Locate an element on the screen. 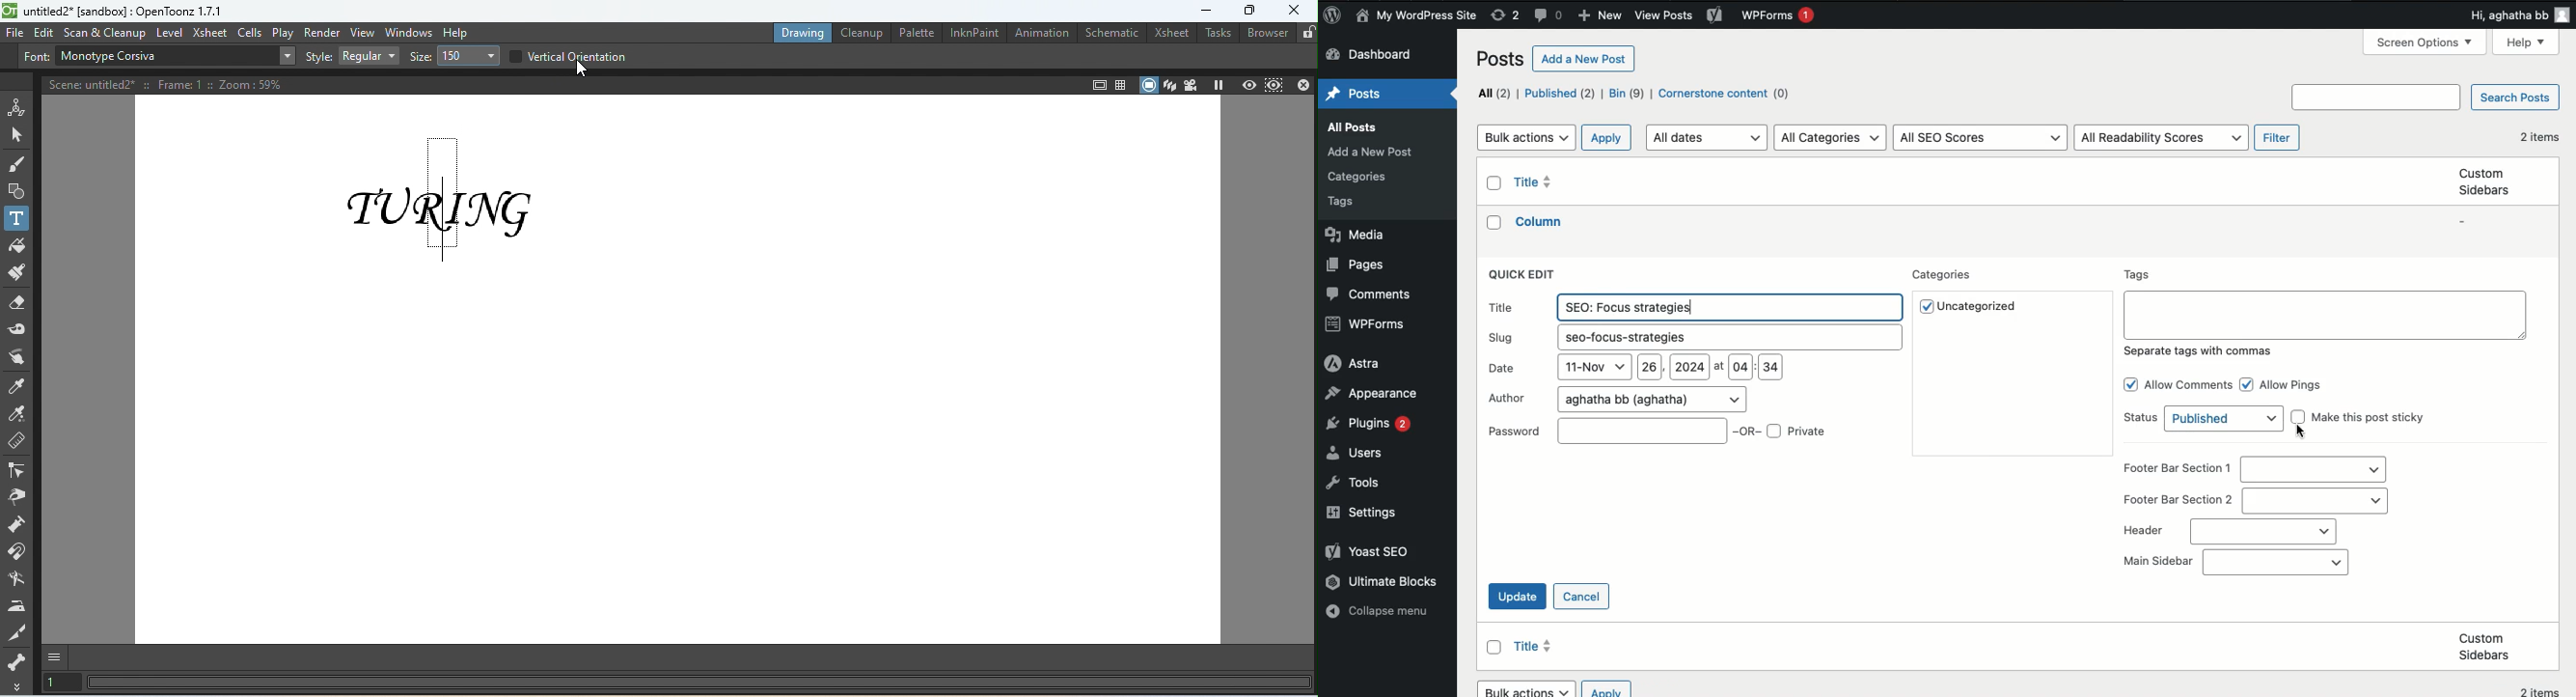 Image resolution: width=2576 pixels, height=700 pixels. Custom sidebars is located at coordinates (2483, 181).